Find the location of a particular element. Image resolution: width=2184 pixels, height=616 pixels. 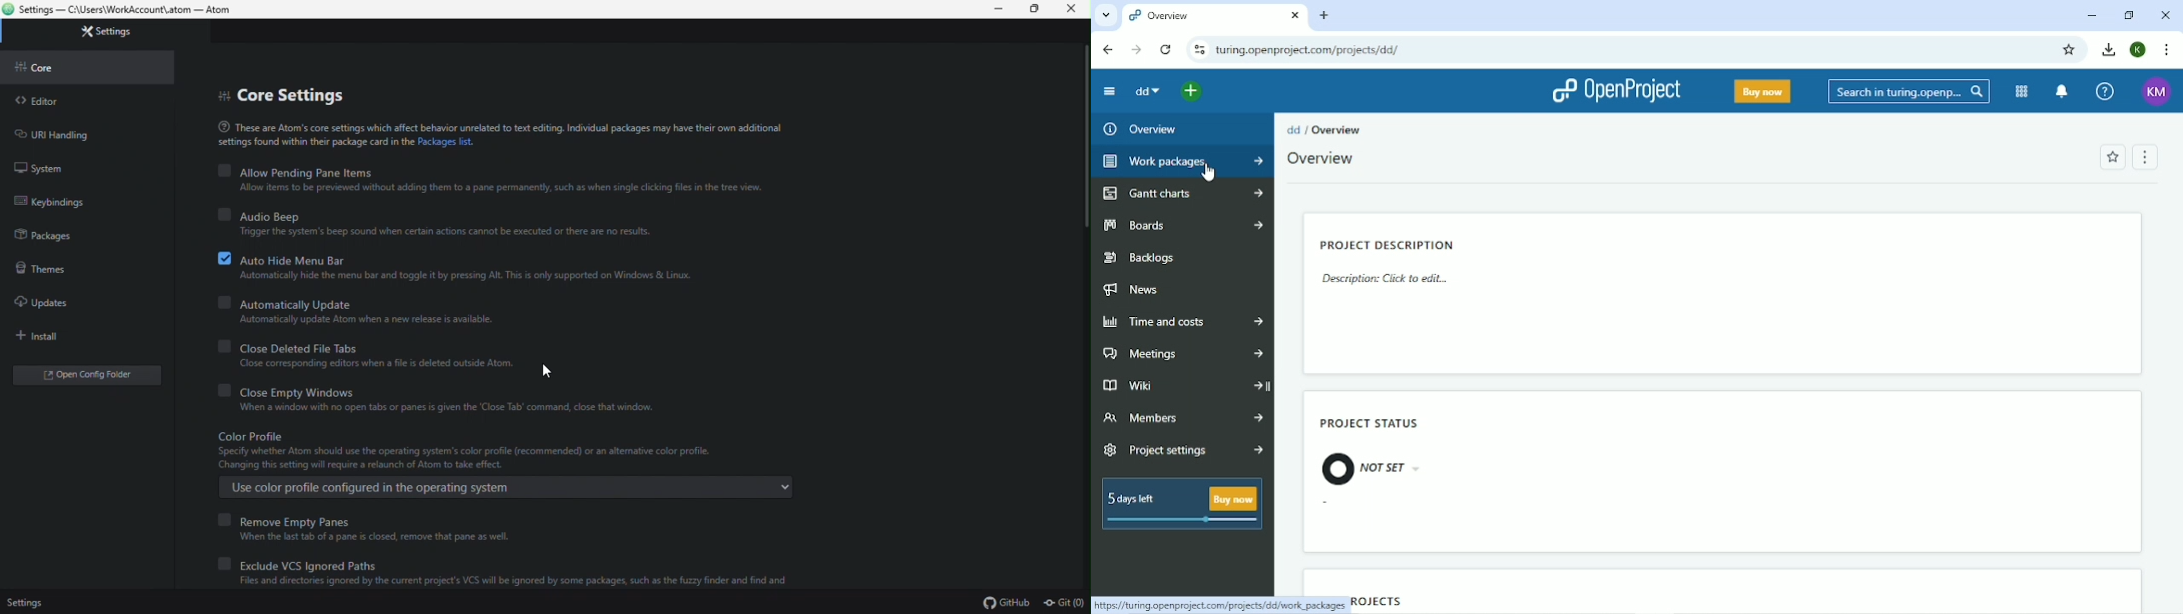

Color profile is located at coordinates (506, 461).